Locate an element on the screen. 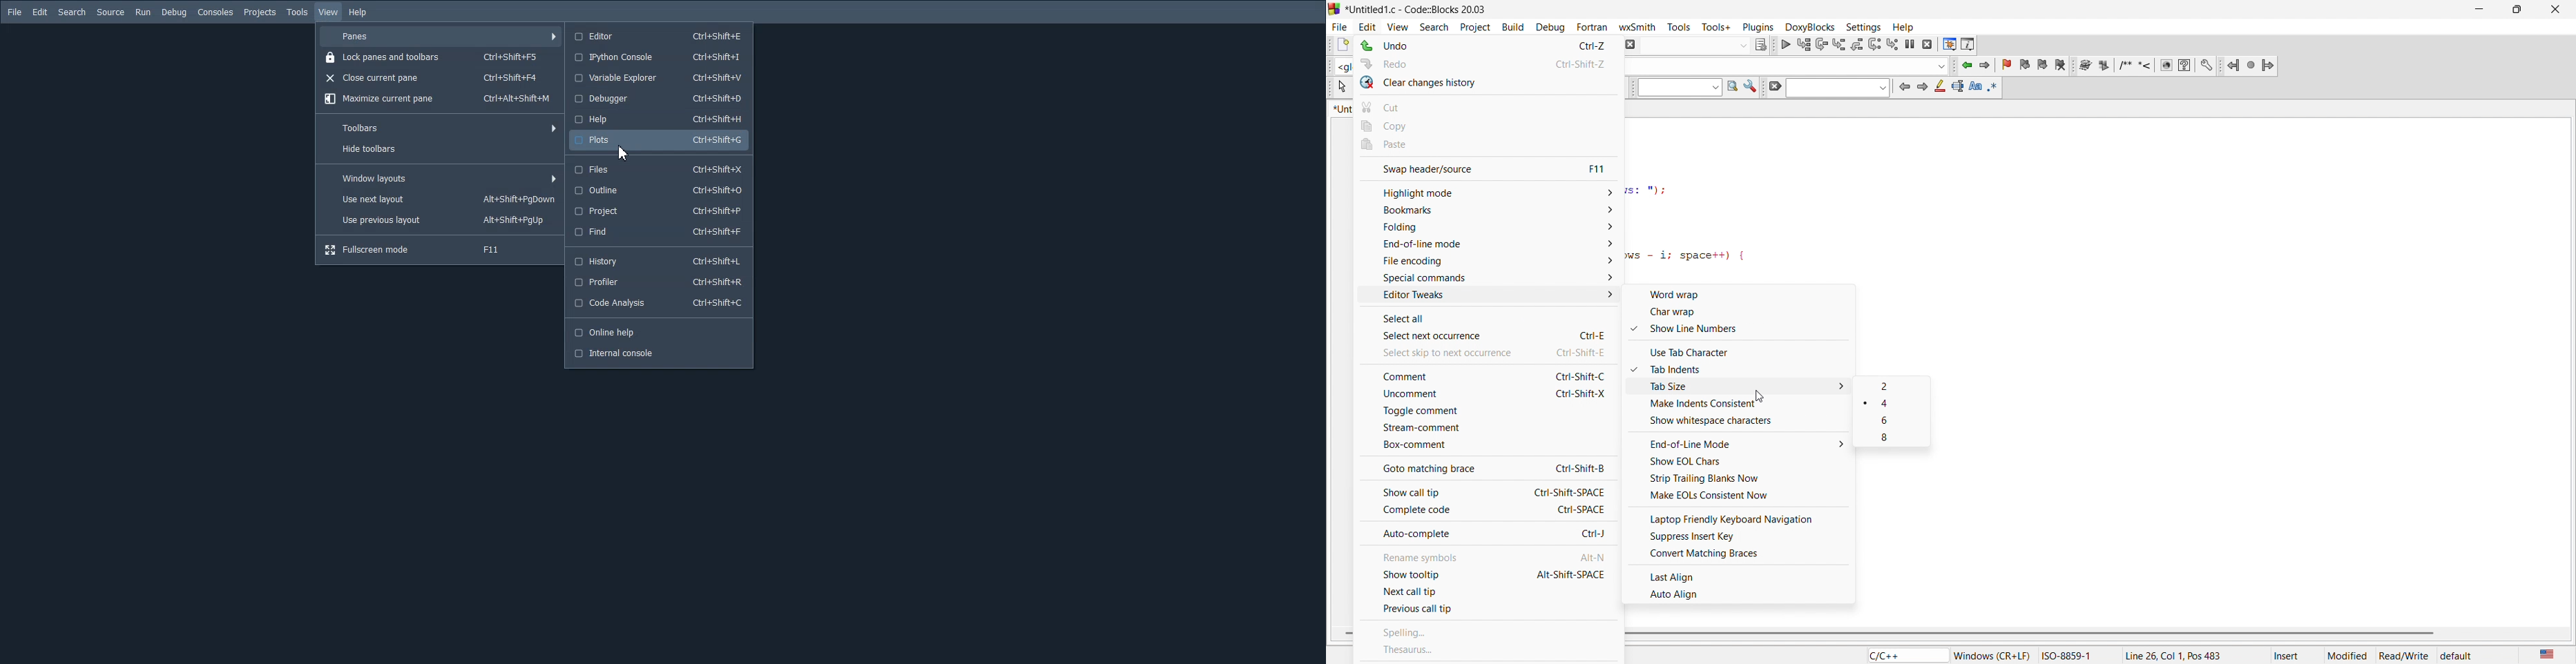 This screenshot has width=2576, height=672. toggle comment  is located at coordinates (1486, 413).